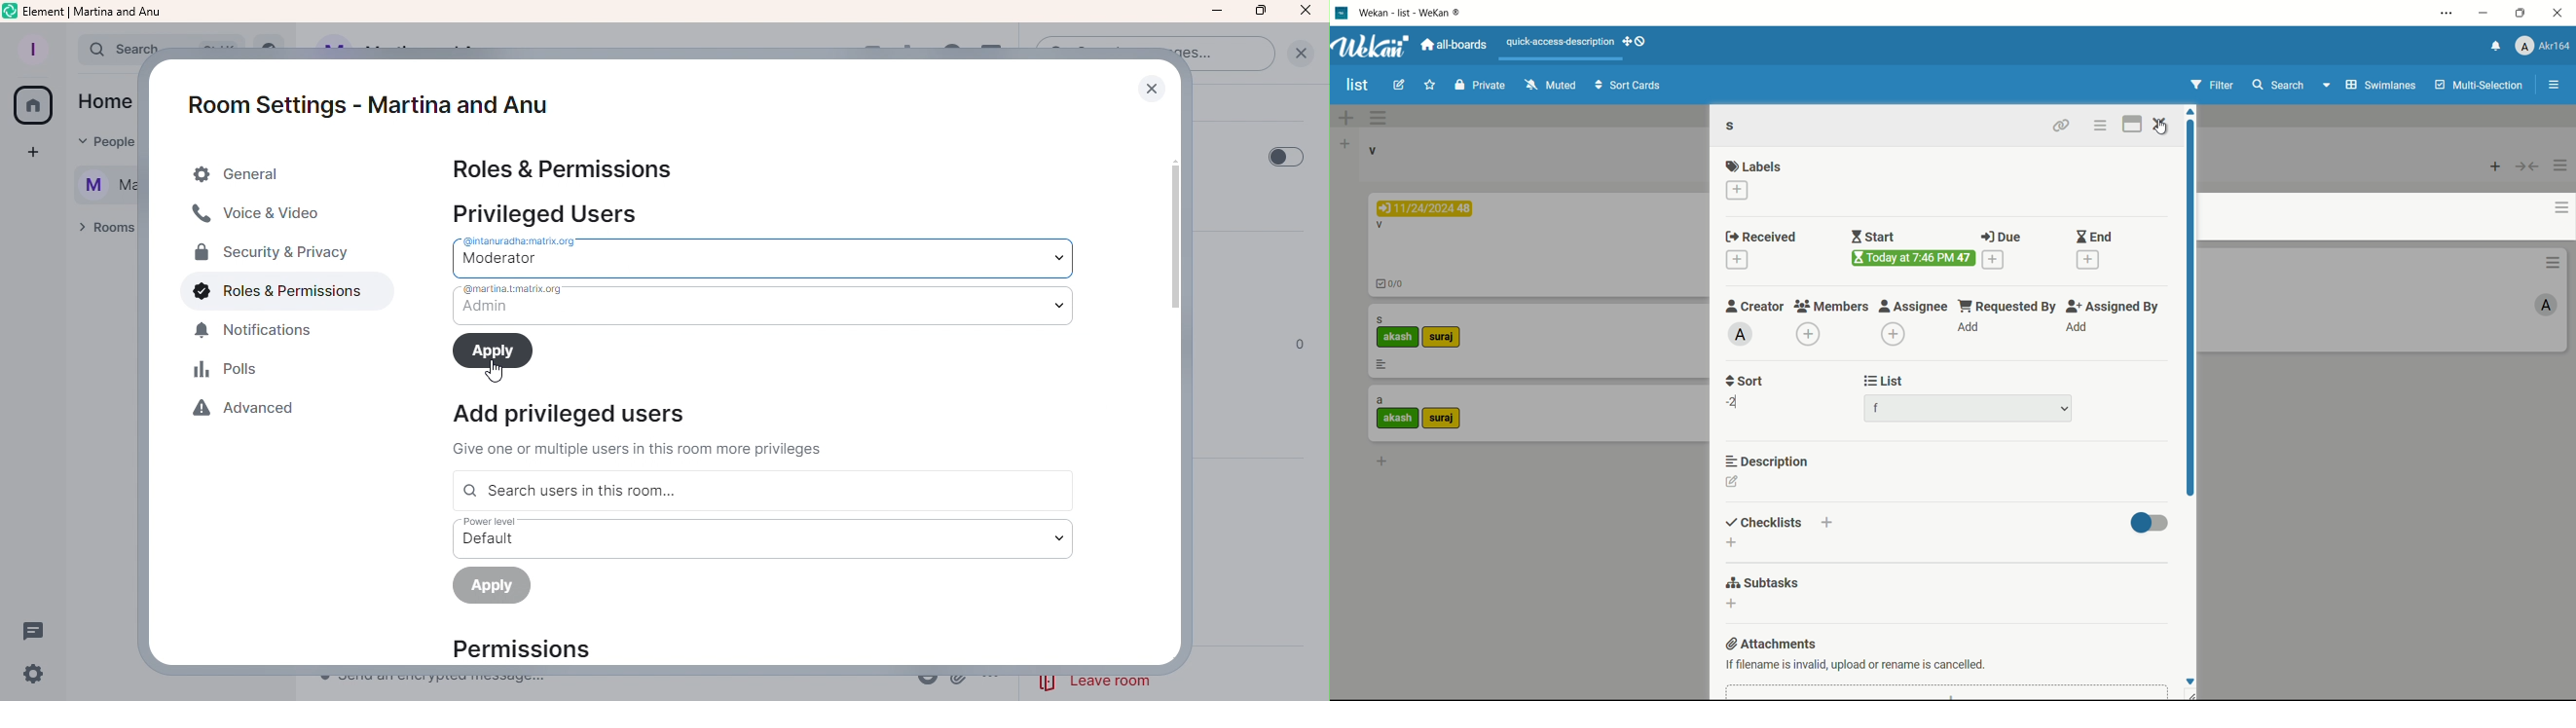  What do you see at coordinates (2496, 167) in the screenshot?
I see `add card top of list` at bounding box center [2496, 167].